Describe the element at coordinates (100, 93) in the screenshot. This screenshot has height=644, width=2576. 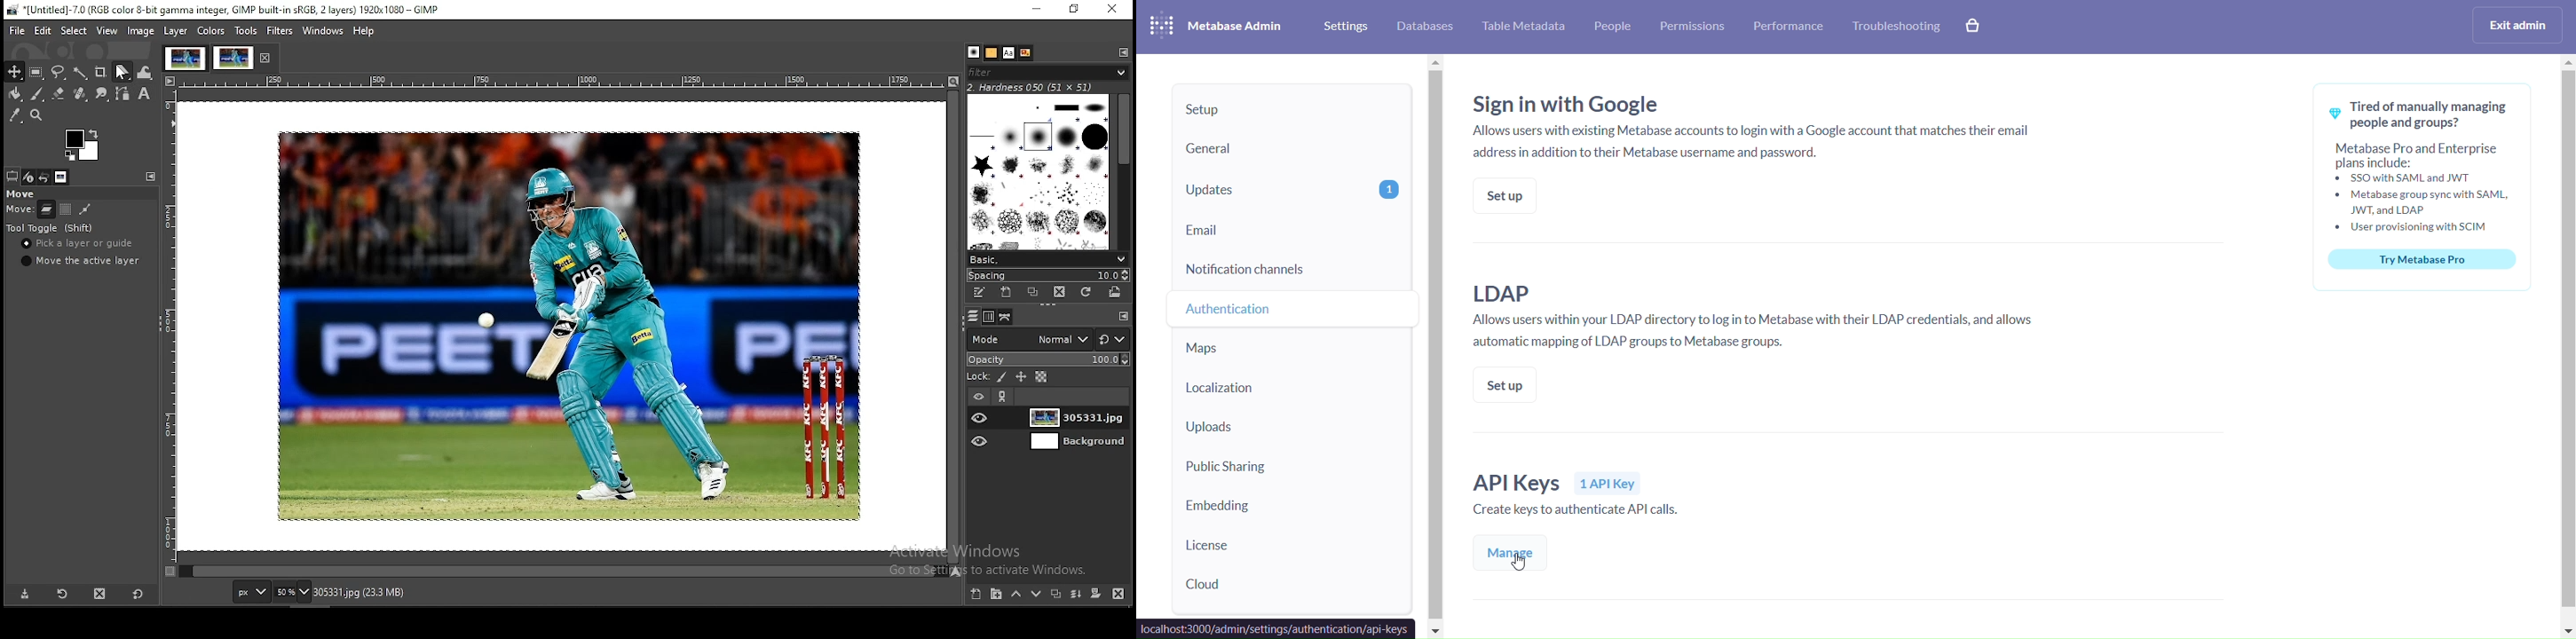
I see `smudge tools` at that location.